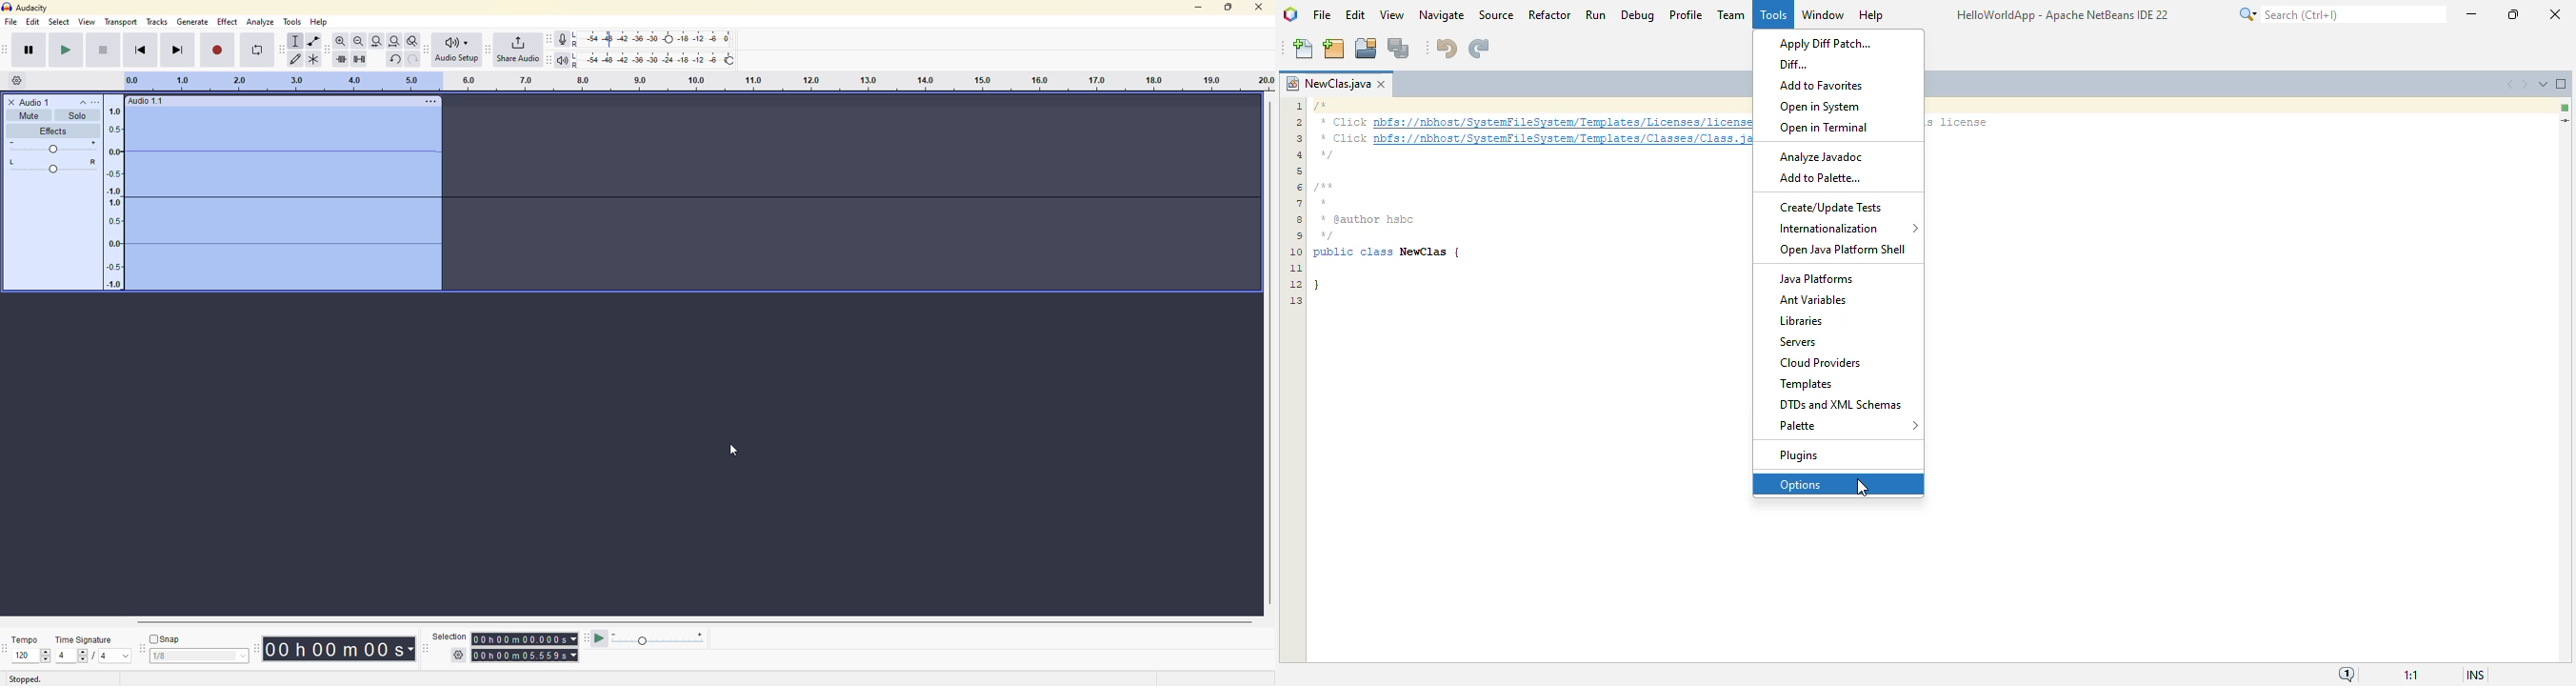  I want to click on mute, so click(28, 116).